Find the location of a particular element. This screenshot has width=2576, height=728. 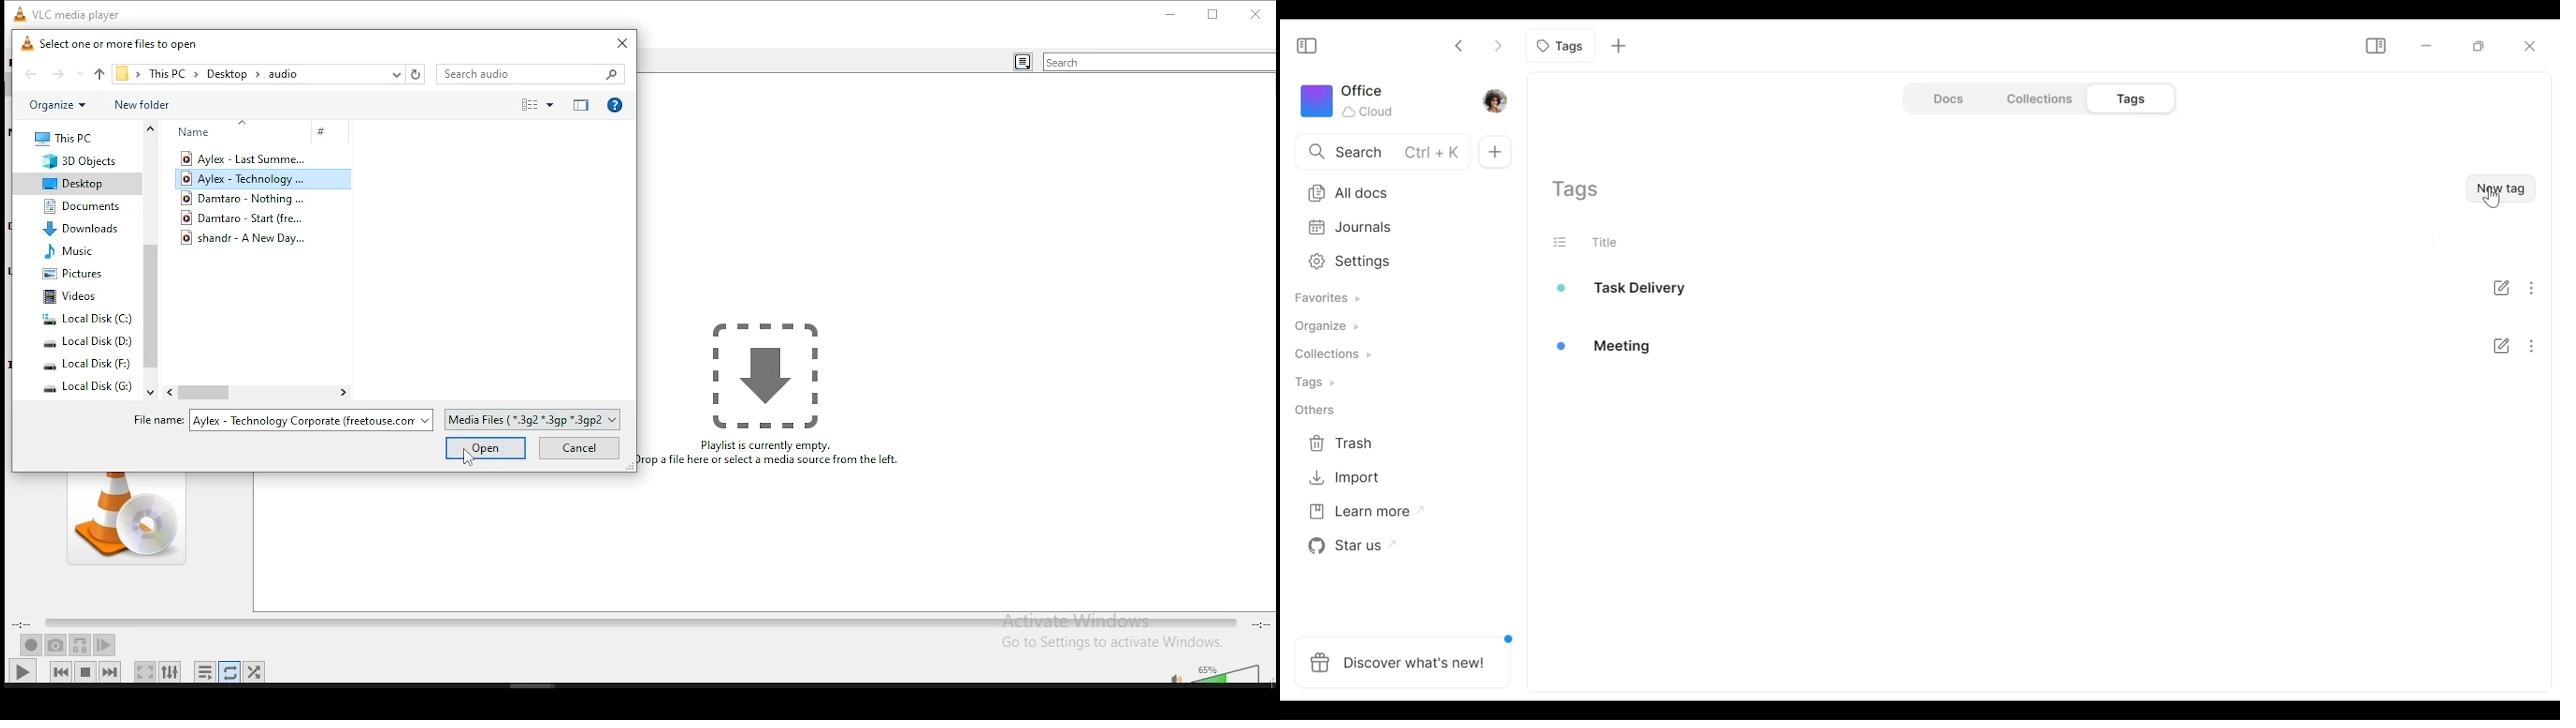

3D objects is located at coordinates (69, 162).